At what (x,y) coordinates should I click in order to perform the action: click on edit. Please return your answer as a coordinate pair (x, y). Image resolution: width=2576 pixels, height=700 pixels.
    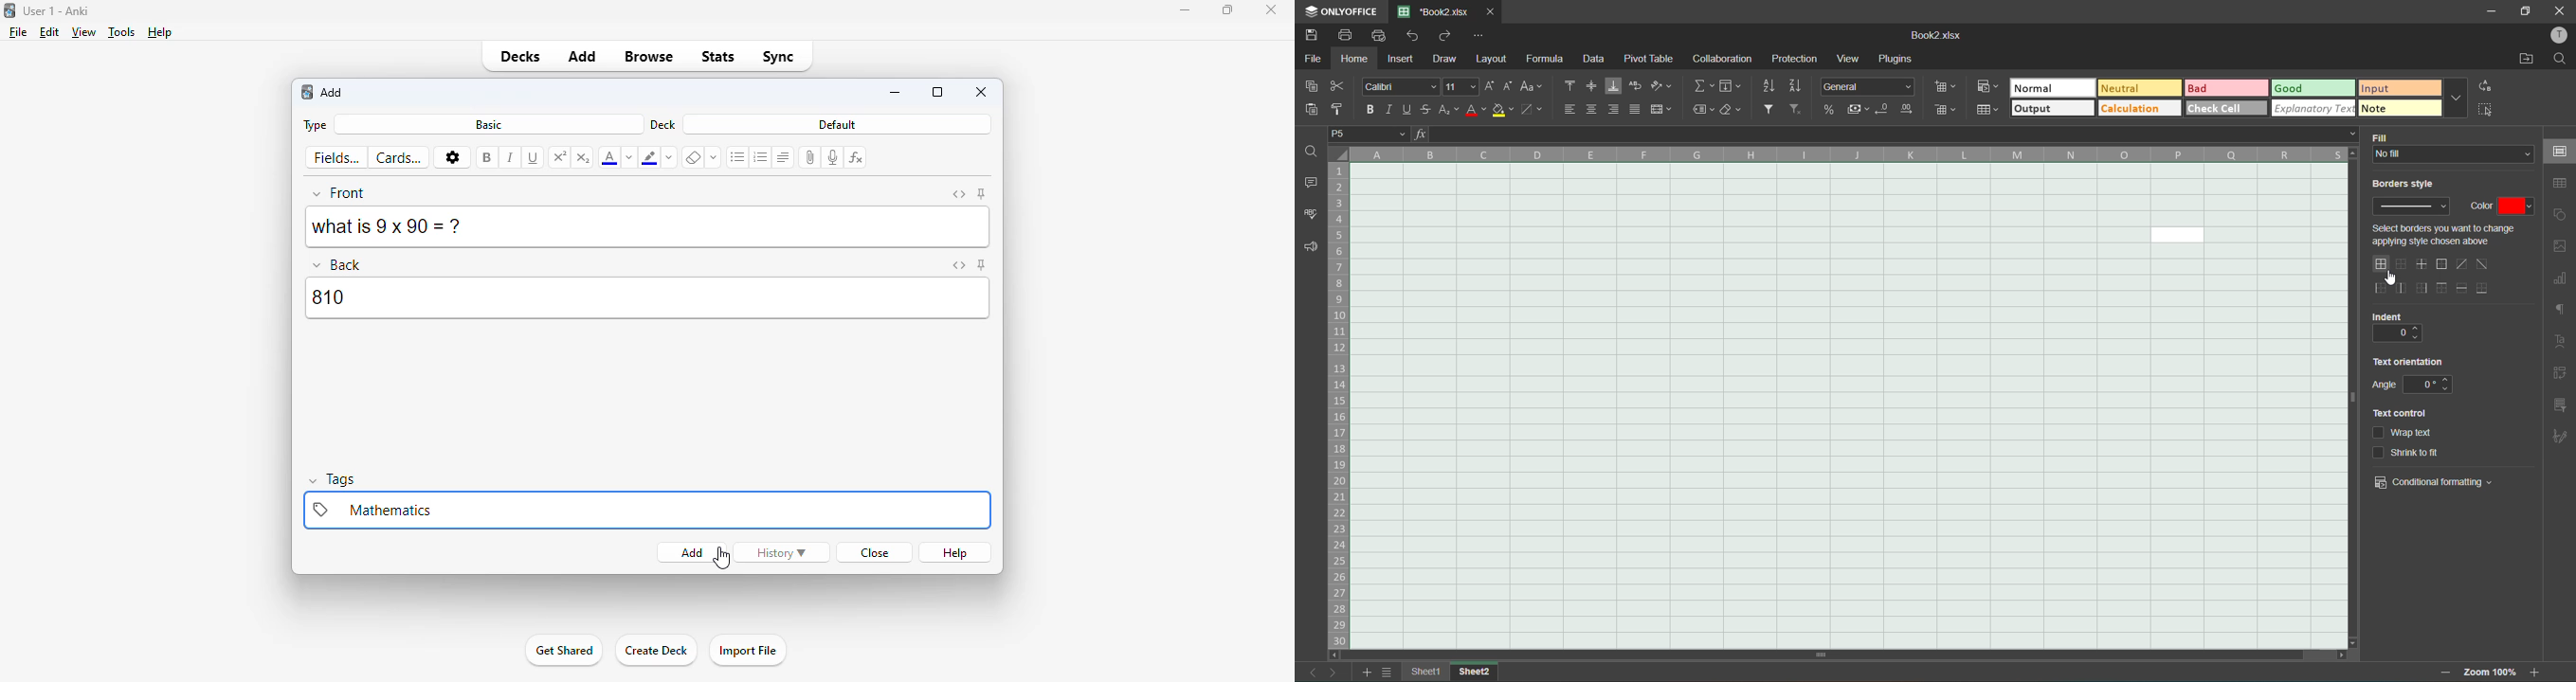
    Looking at the image, I should click on (49, 32).